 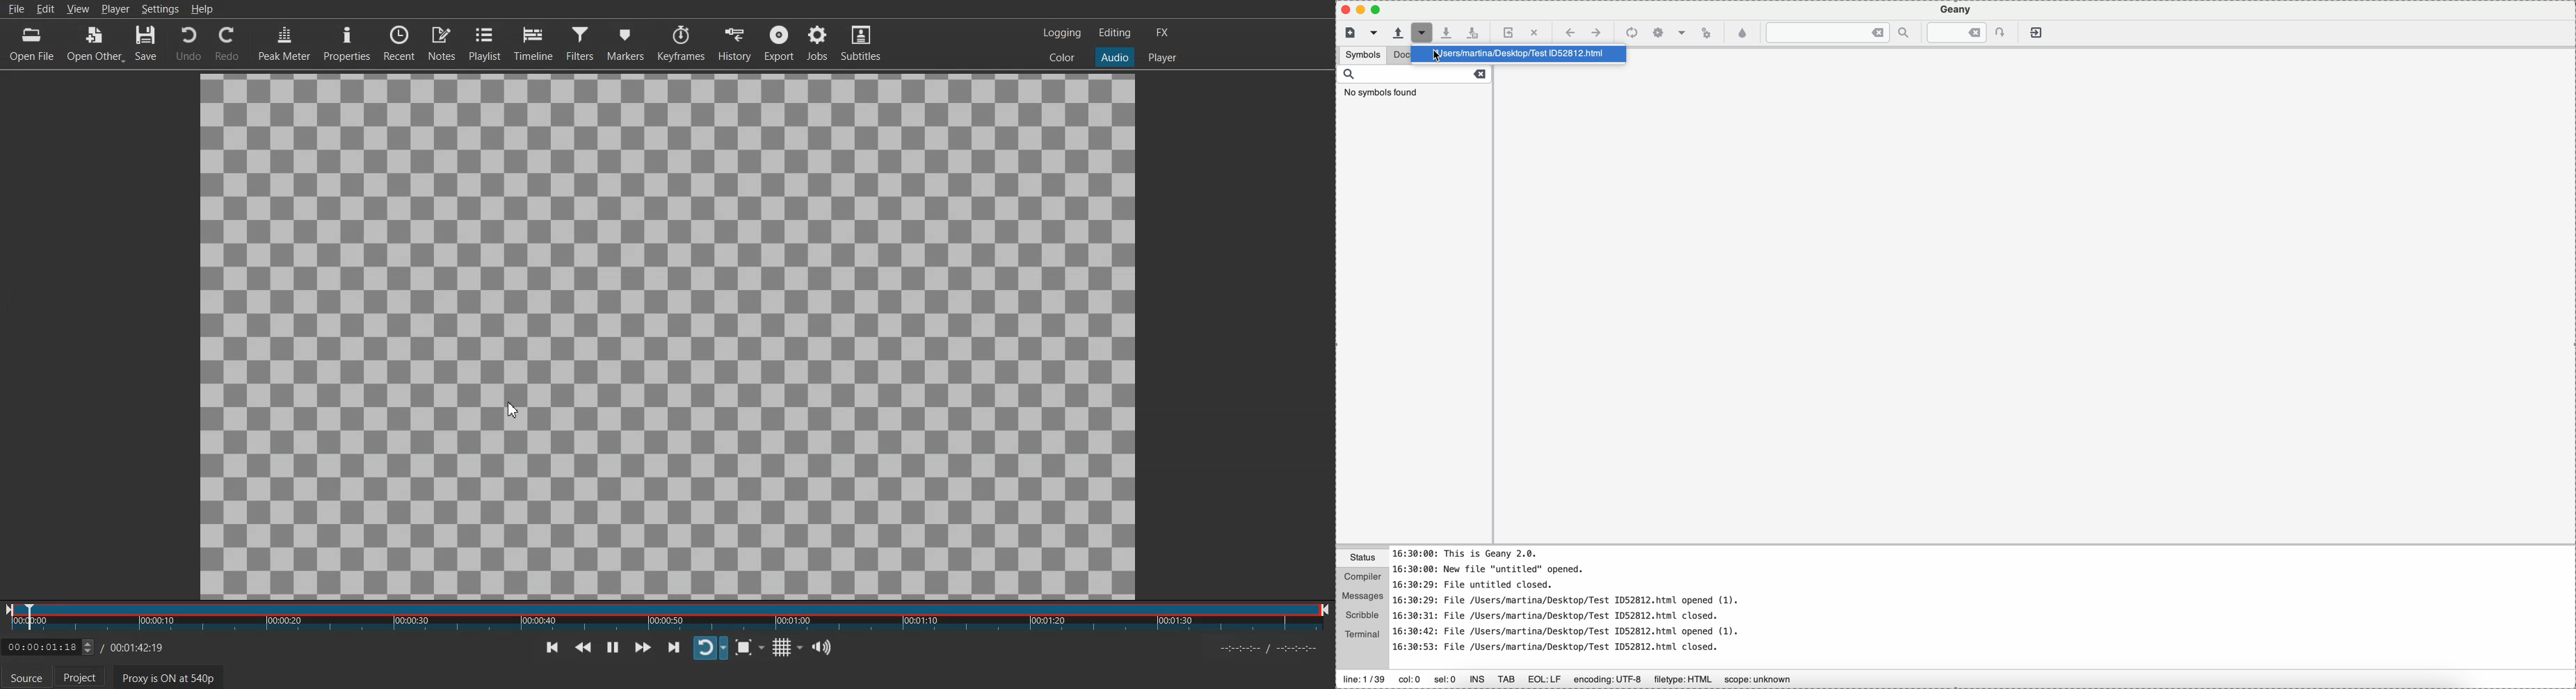 I want to click on compiler, so click(x=1363, y=578).